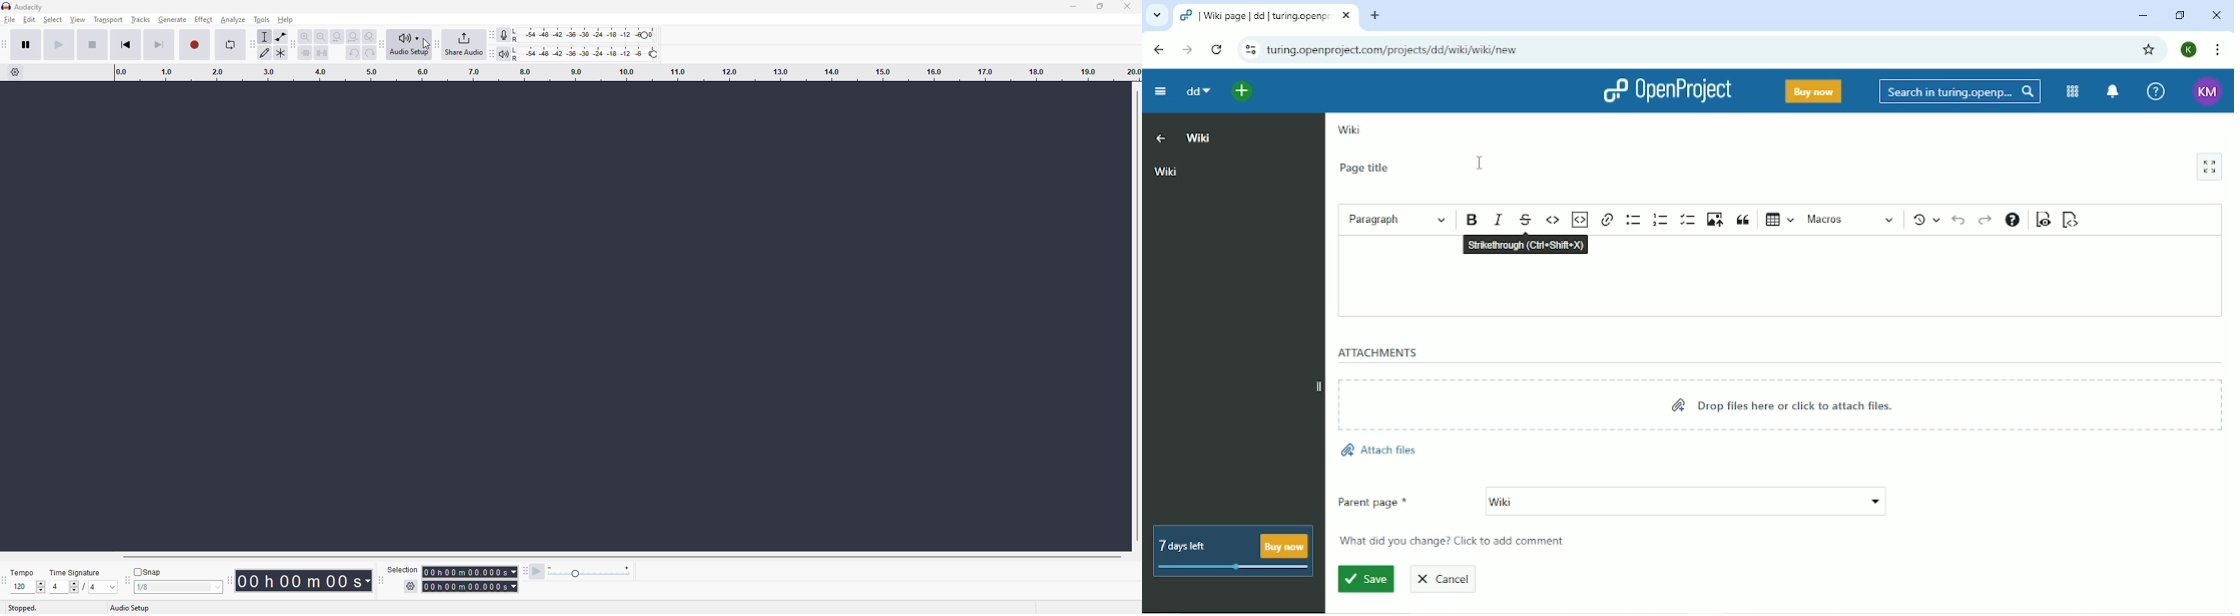  What do you see at coordinates (253, 44) in the screenshot?
I see `audacity tools toolbar` at bounding box center [253, 44].